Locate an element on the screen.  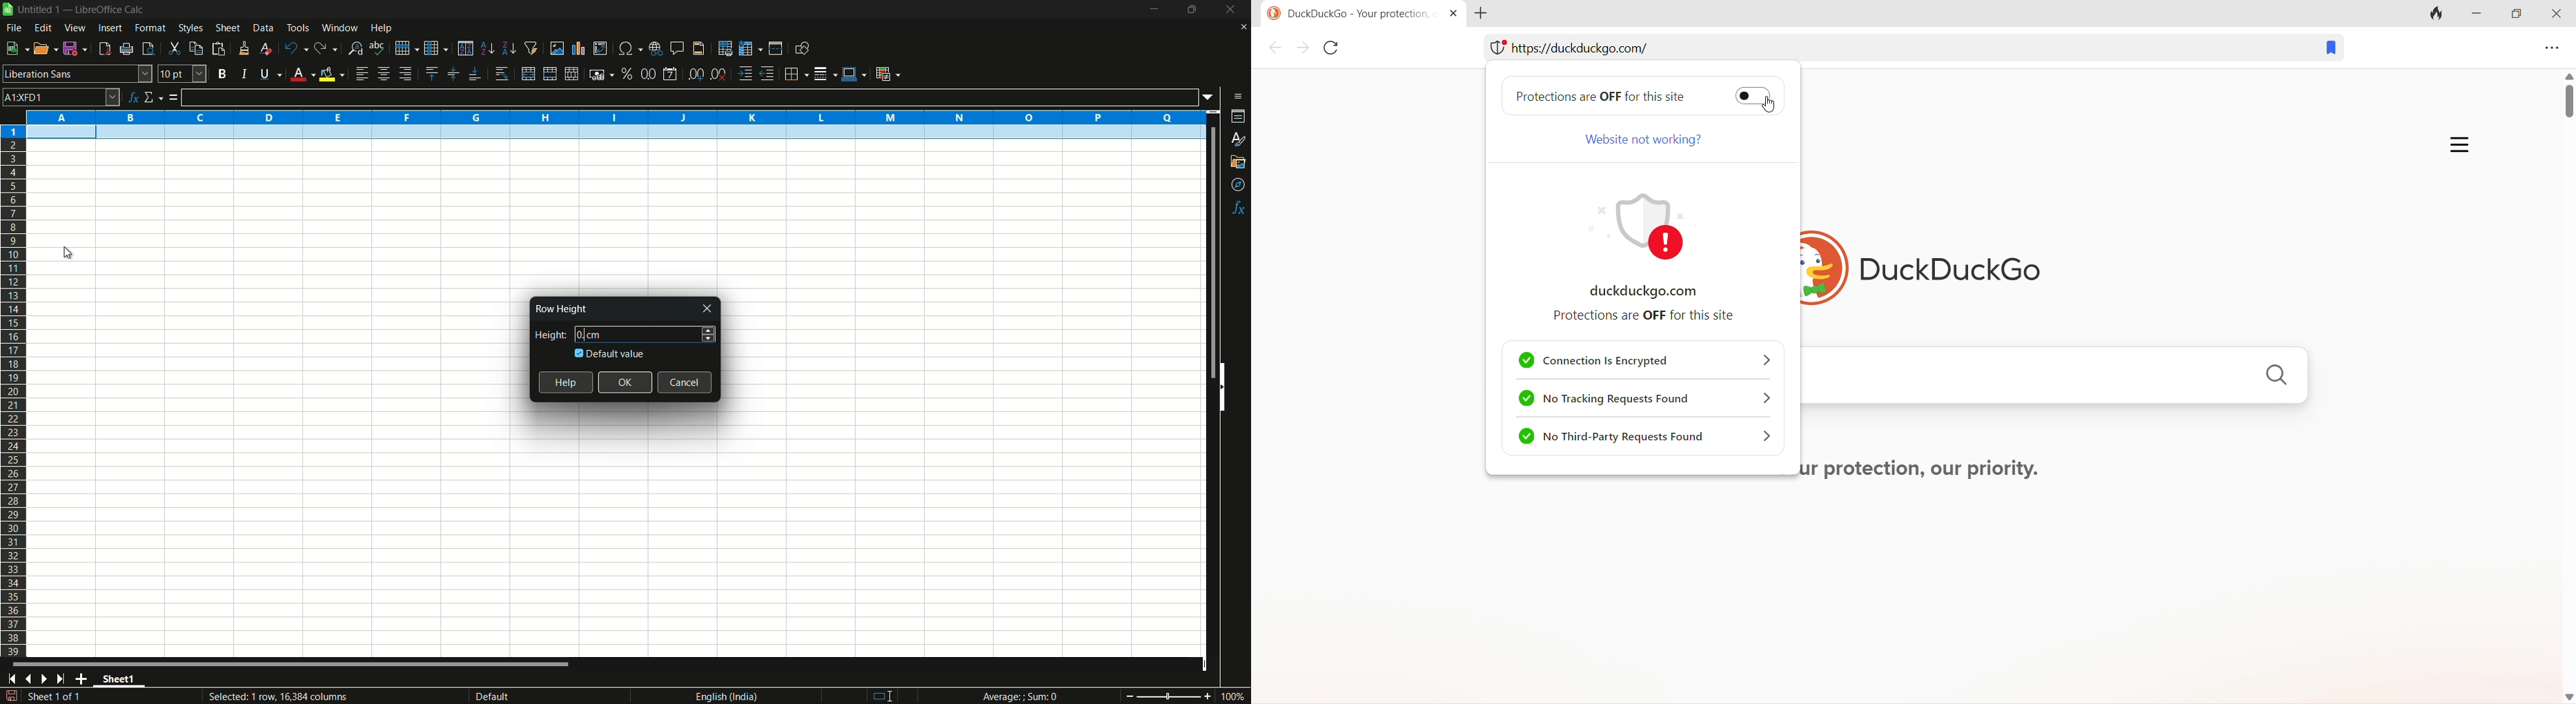
insert menu is located at coordinates (109, 28).